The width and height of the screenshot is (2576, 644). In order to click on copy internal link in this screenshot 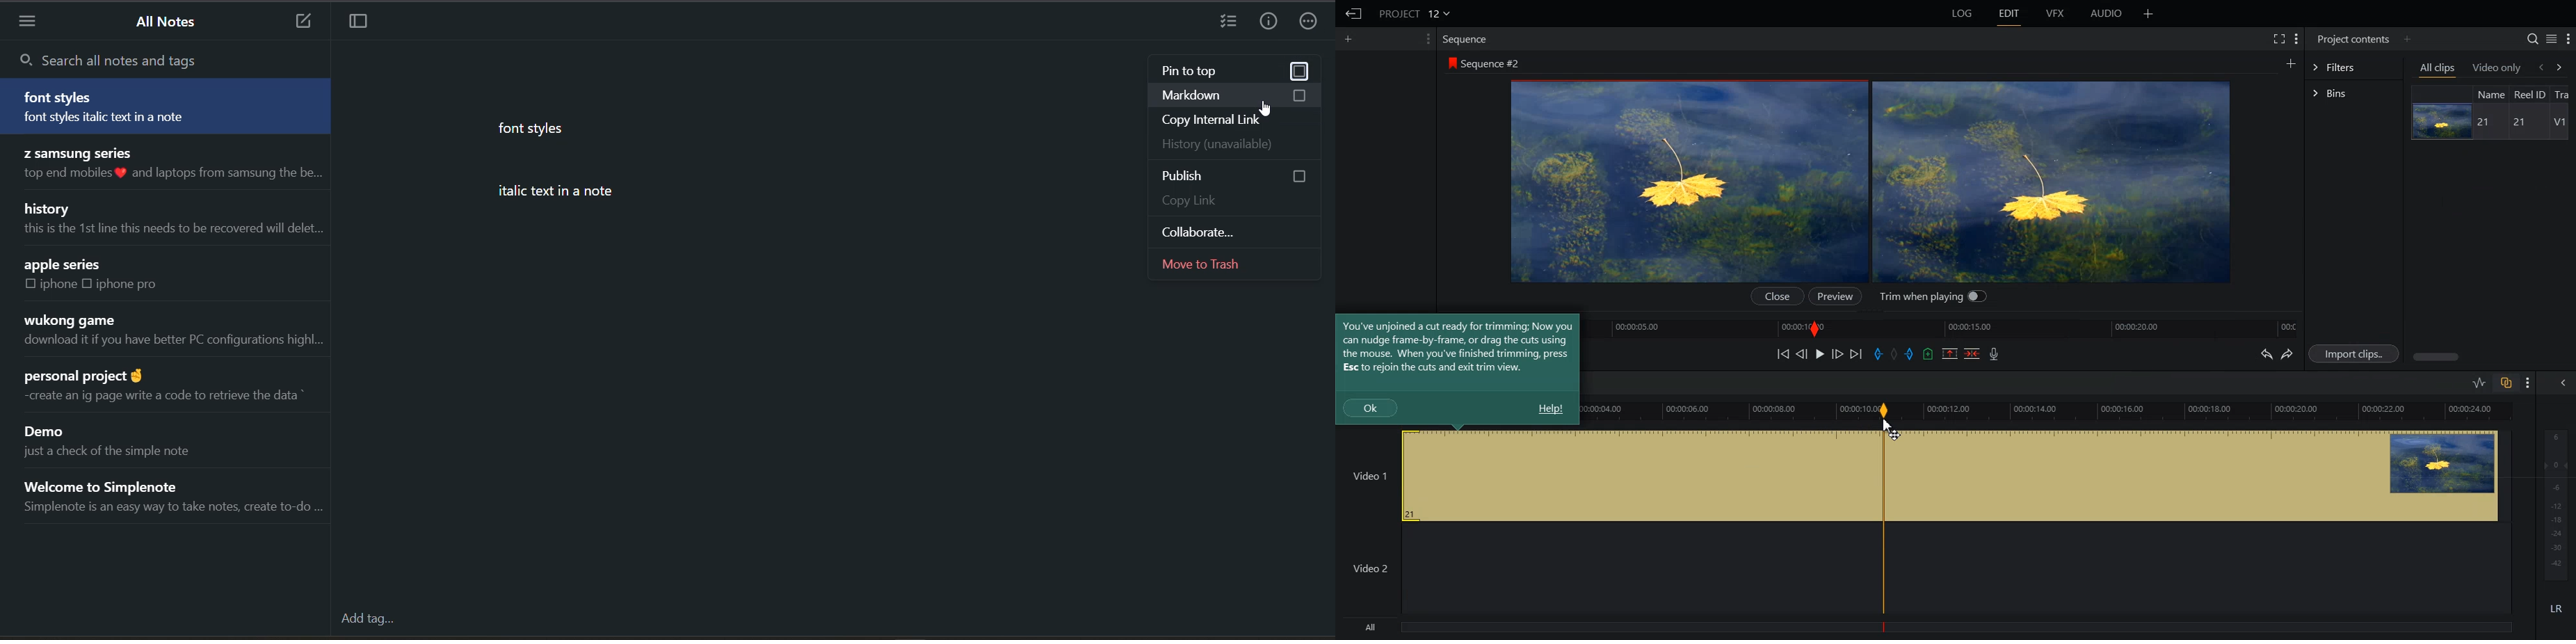, I will do `click(1232, 120)`.